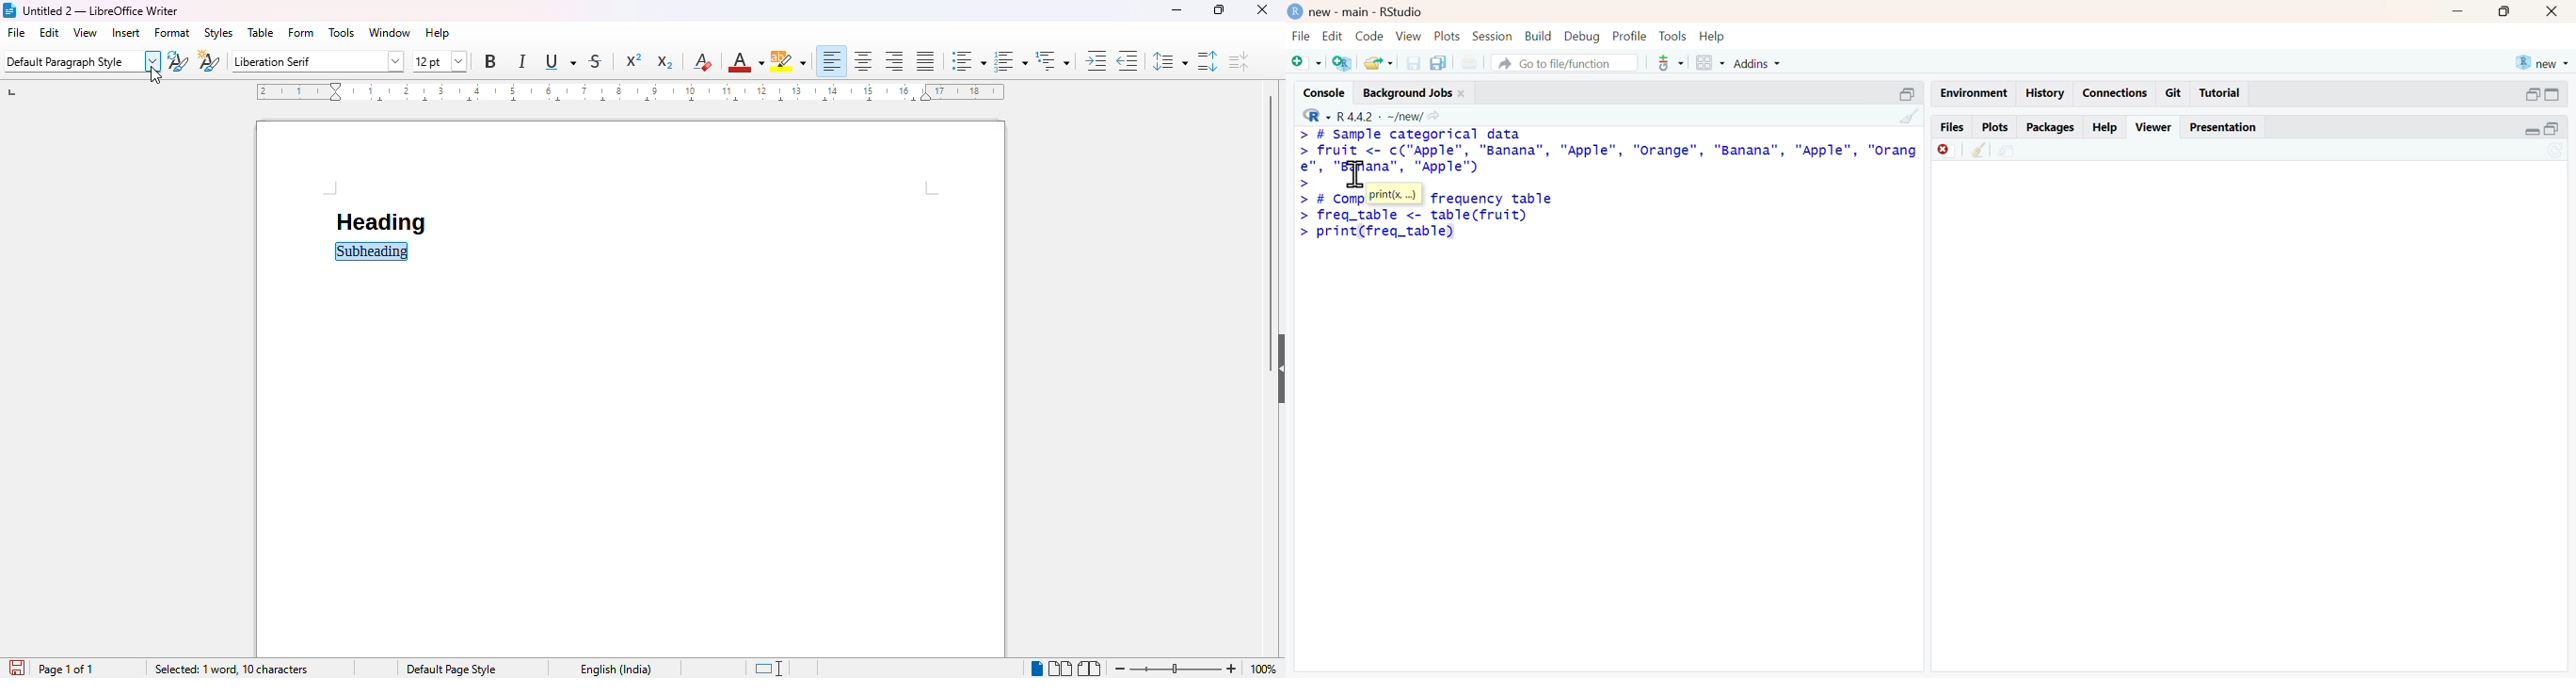  What do you see at coordinates (156, 75) in the screenshot?
I see `cursor` at bounding box center [156, 75].